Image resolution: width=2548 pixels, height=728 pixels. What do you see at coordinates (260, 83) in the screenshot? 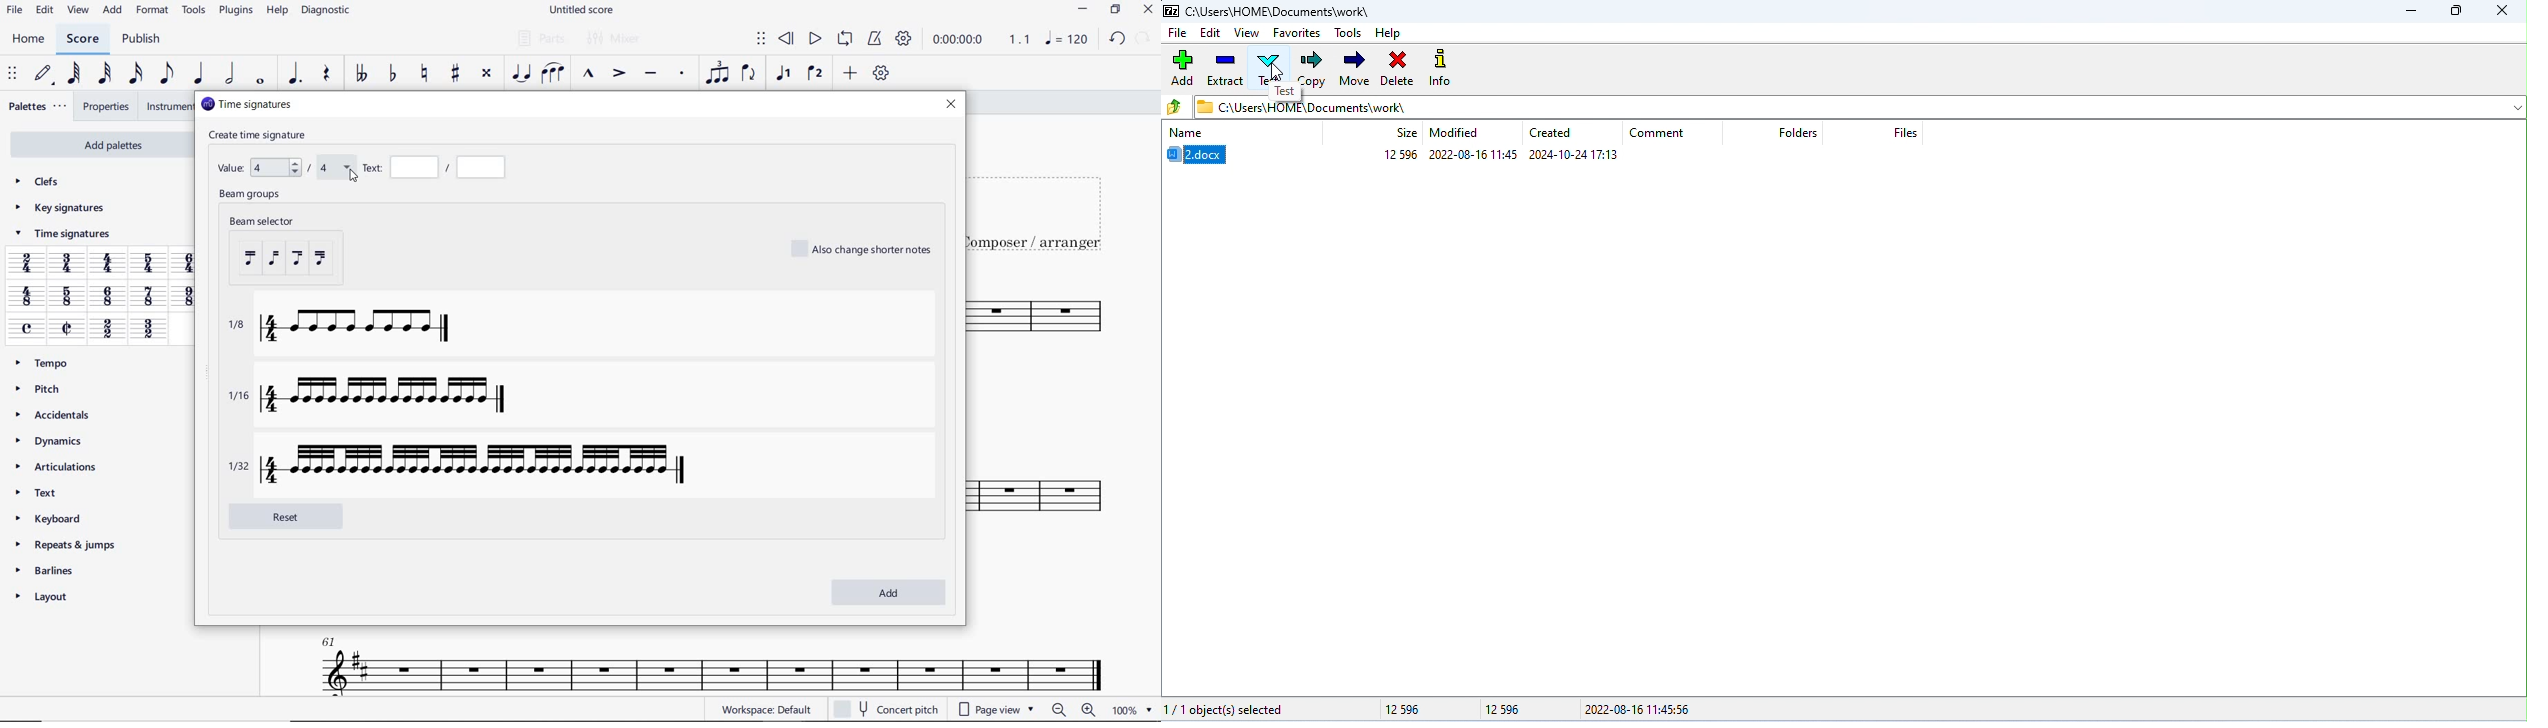
I see `WHOLE NOTE` at bounding box center [260, 83].